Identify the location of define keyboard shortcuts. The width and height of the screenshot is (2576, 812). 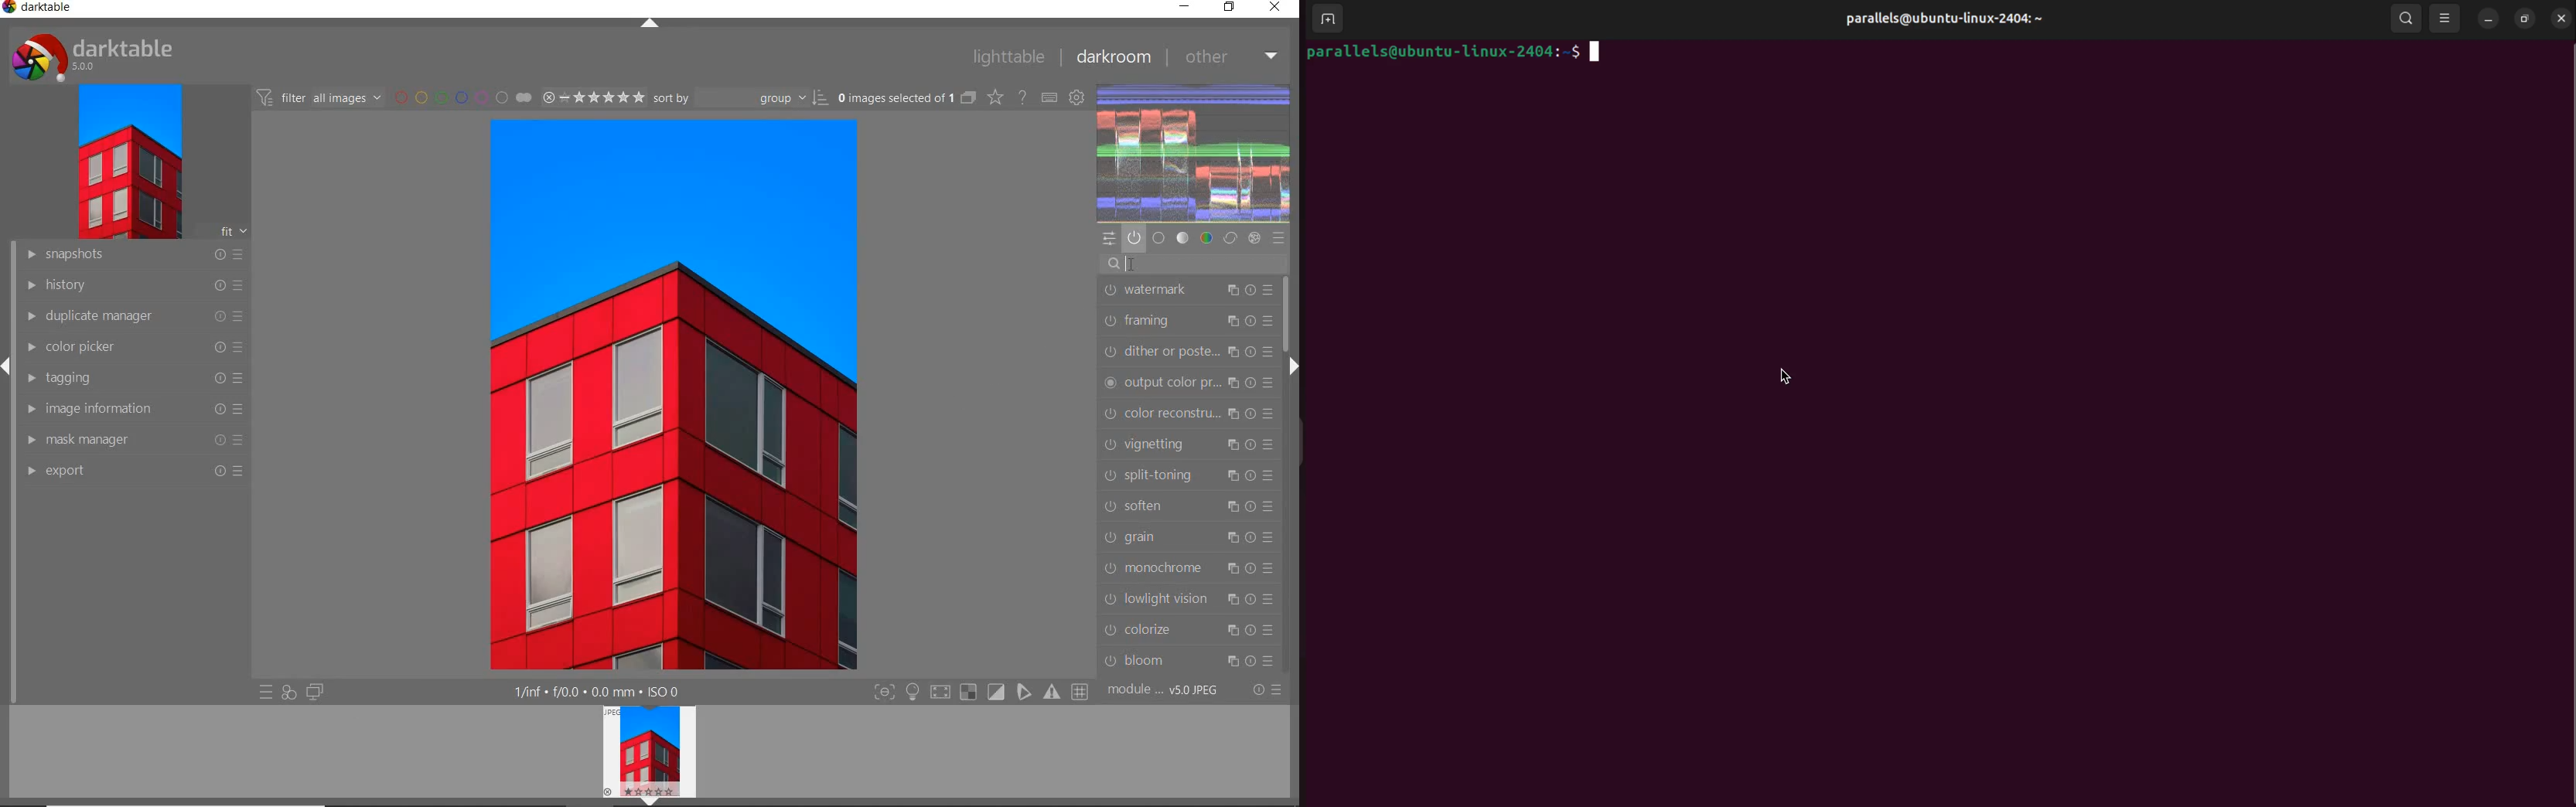
(1050, 97).